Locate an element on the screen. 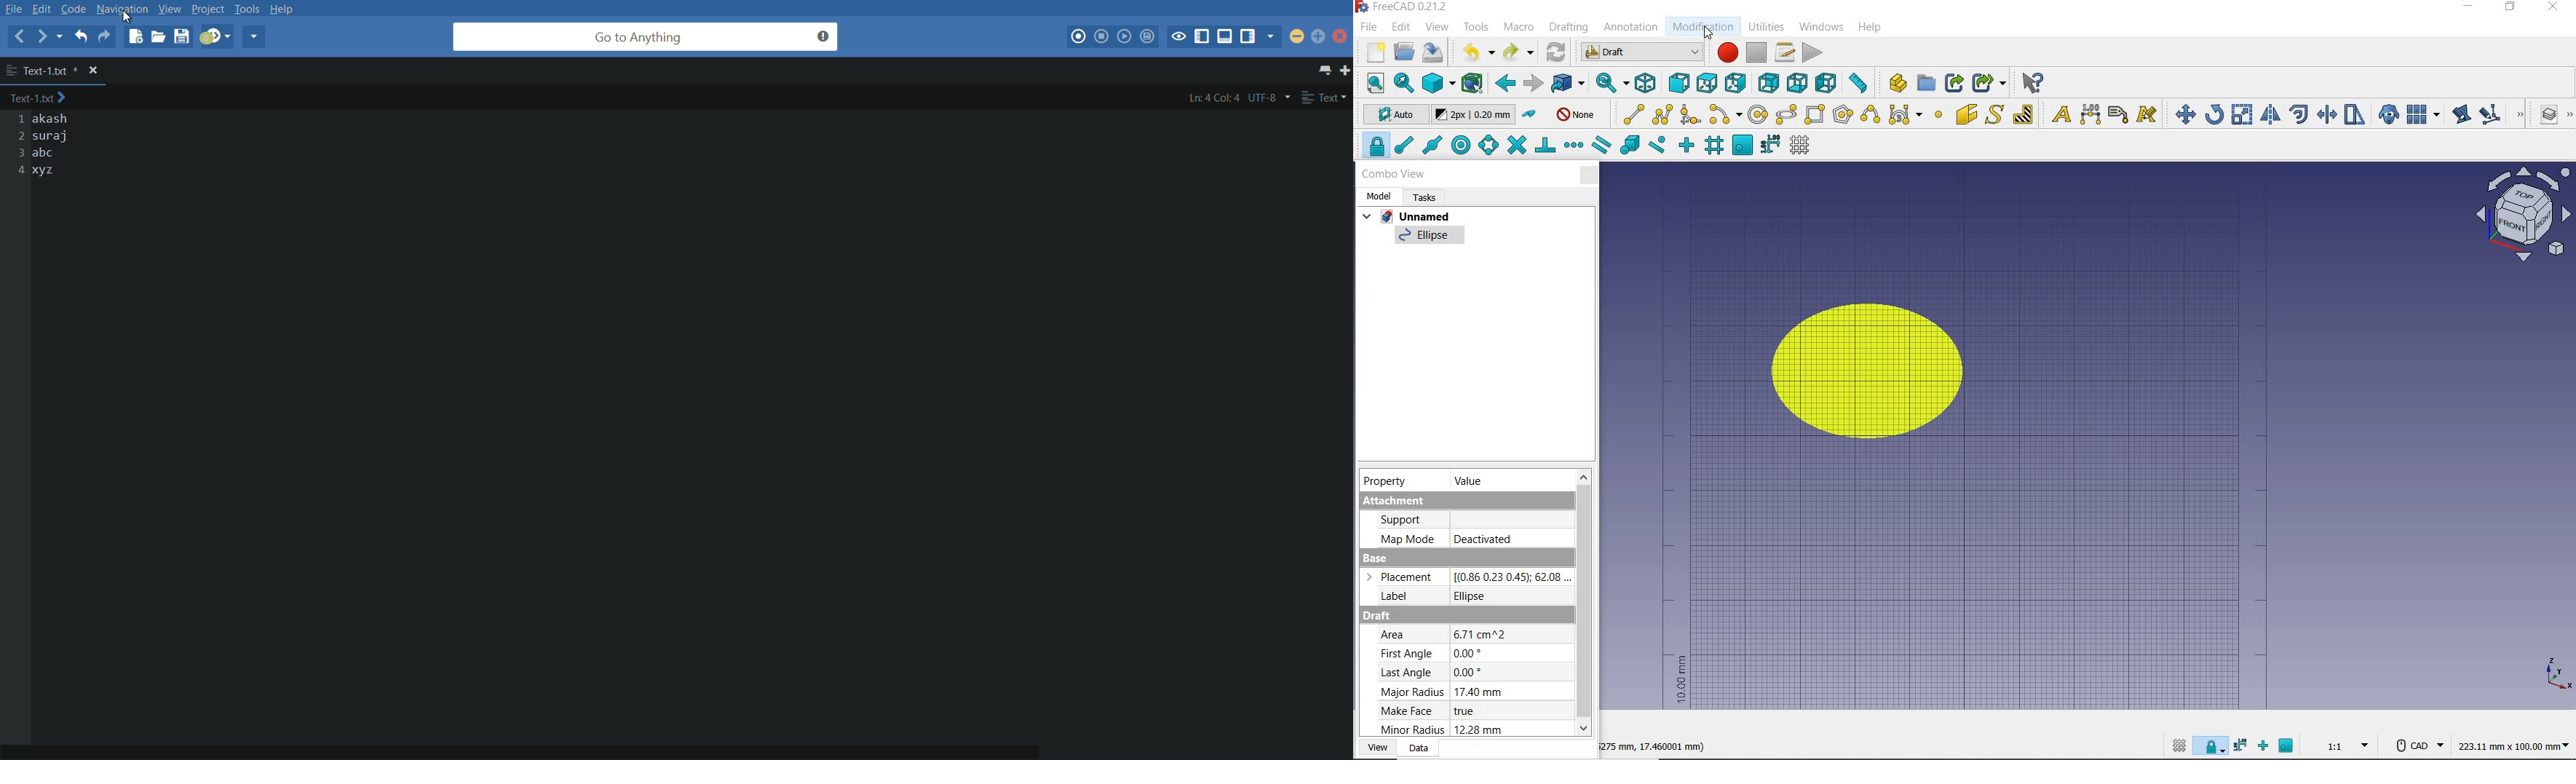  create group is located at coordinates (1927, 84).